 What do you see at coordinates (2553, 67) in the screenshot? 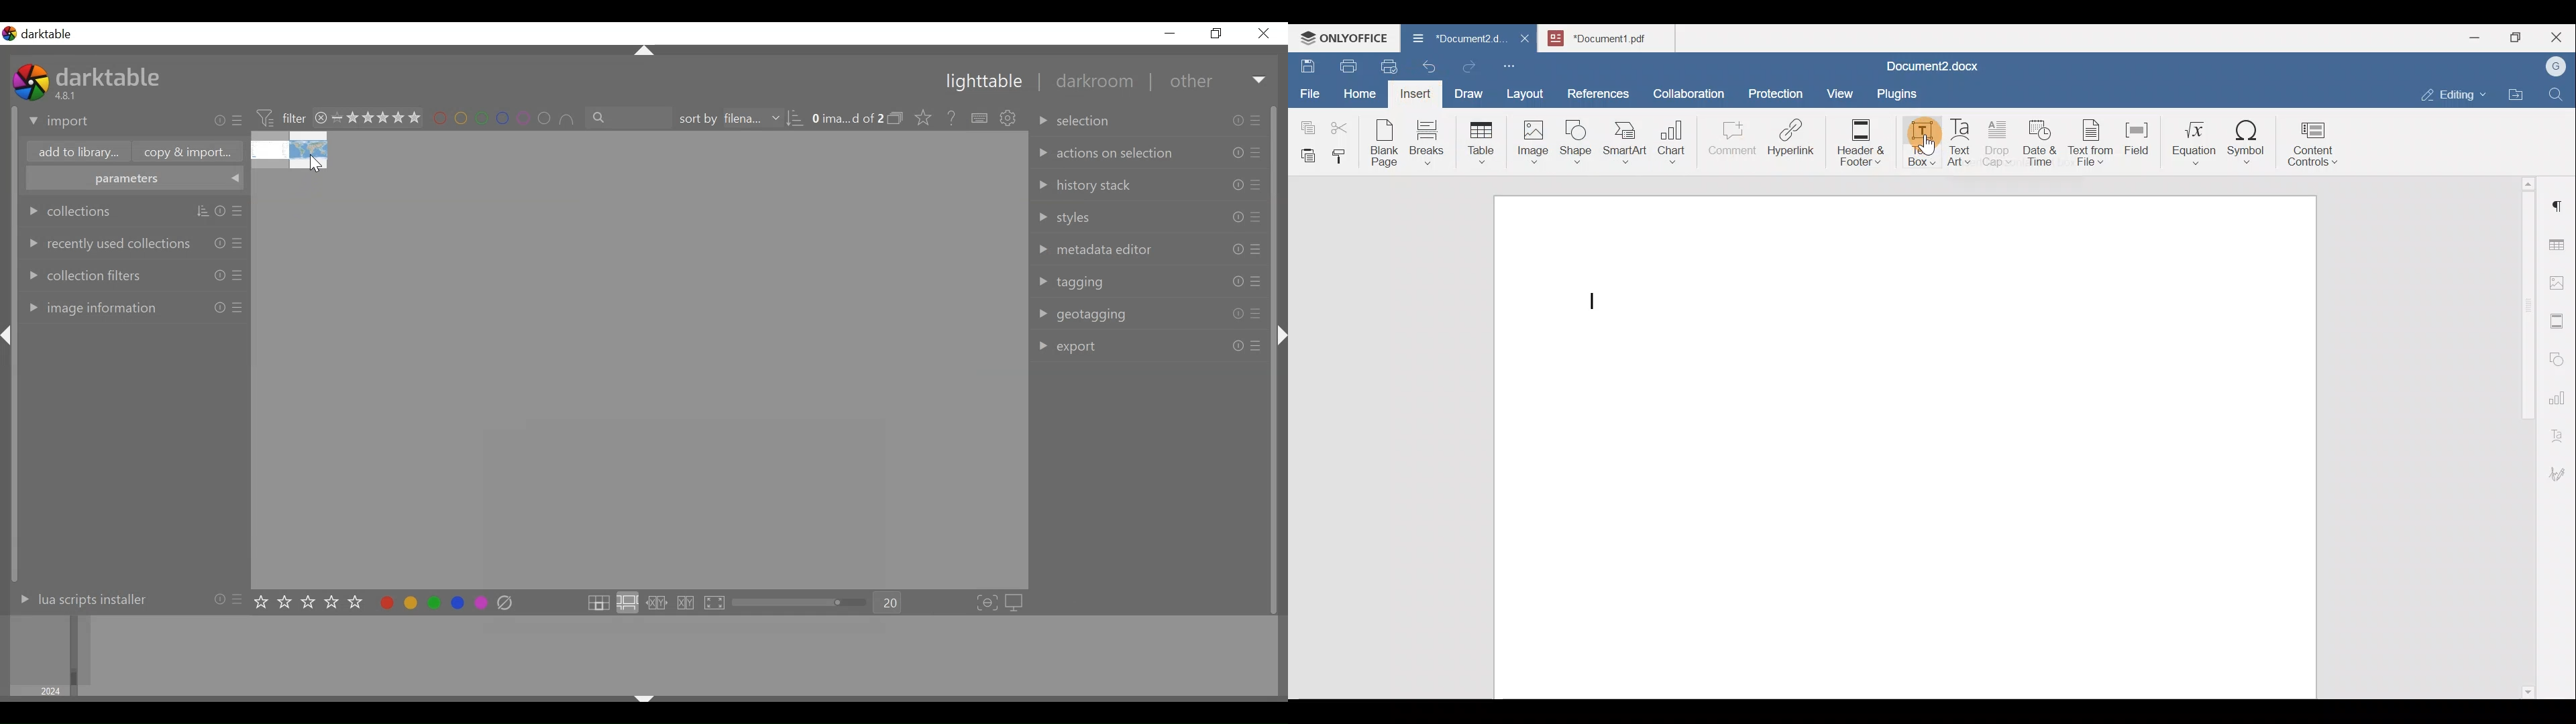
I see `Account name` at bounding box center [2553, 67].